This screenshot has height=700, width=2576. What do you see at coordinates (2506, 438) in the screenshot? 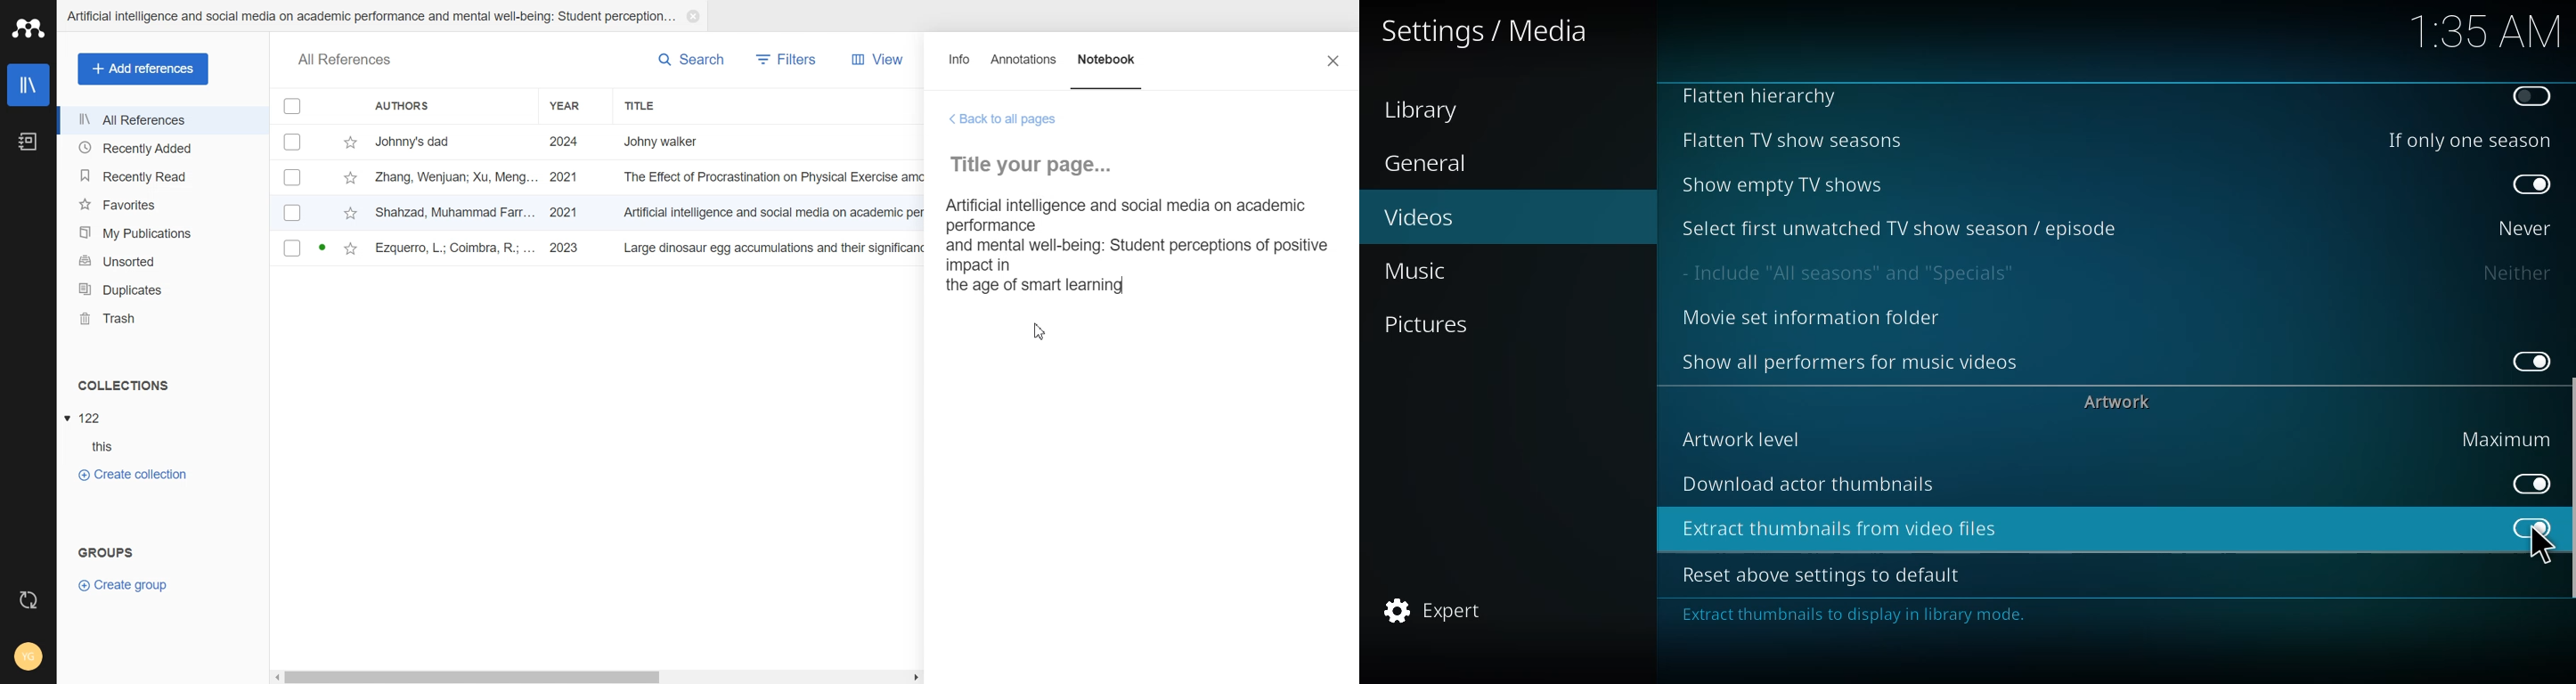
I see `maximum` at bounding box center [2506, 438].